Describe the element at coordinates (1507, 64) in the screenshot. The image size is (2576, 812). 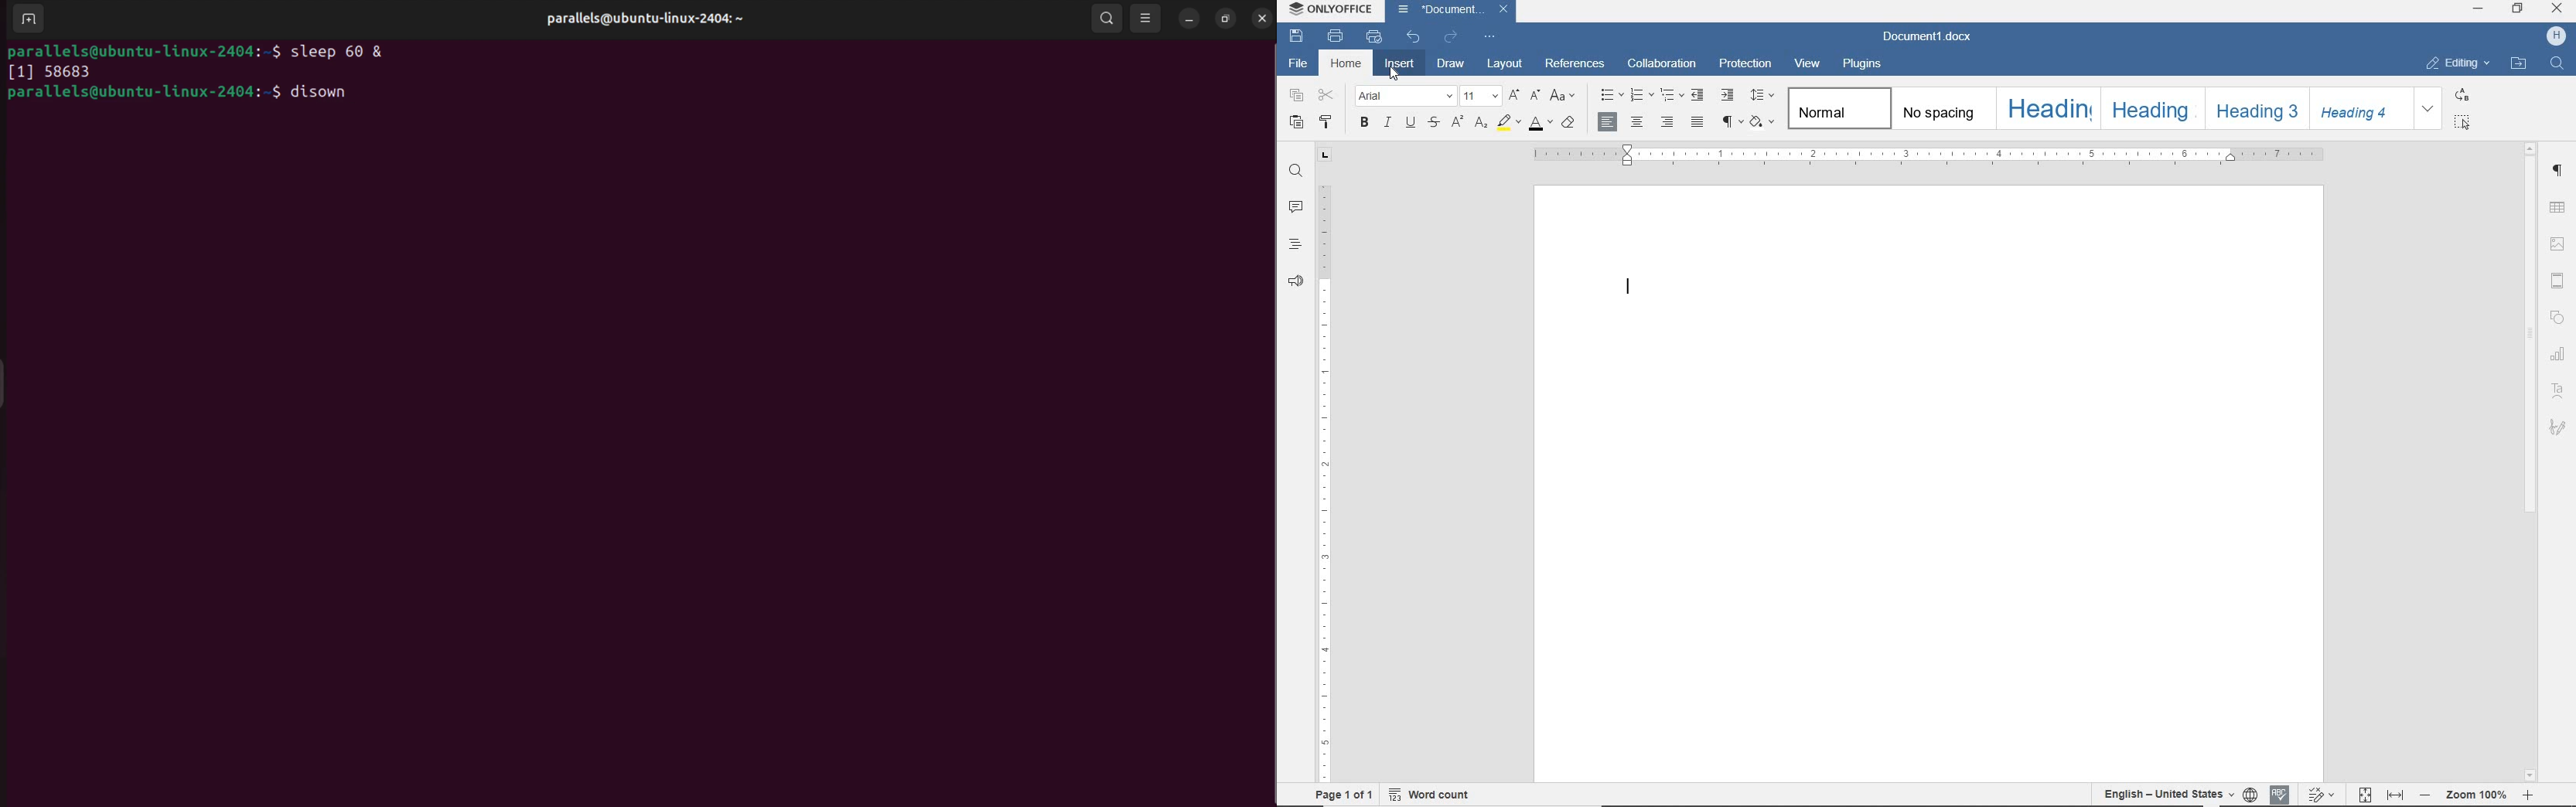
I see `layout` at that location.